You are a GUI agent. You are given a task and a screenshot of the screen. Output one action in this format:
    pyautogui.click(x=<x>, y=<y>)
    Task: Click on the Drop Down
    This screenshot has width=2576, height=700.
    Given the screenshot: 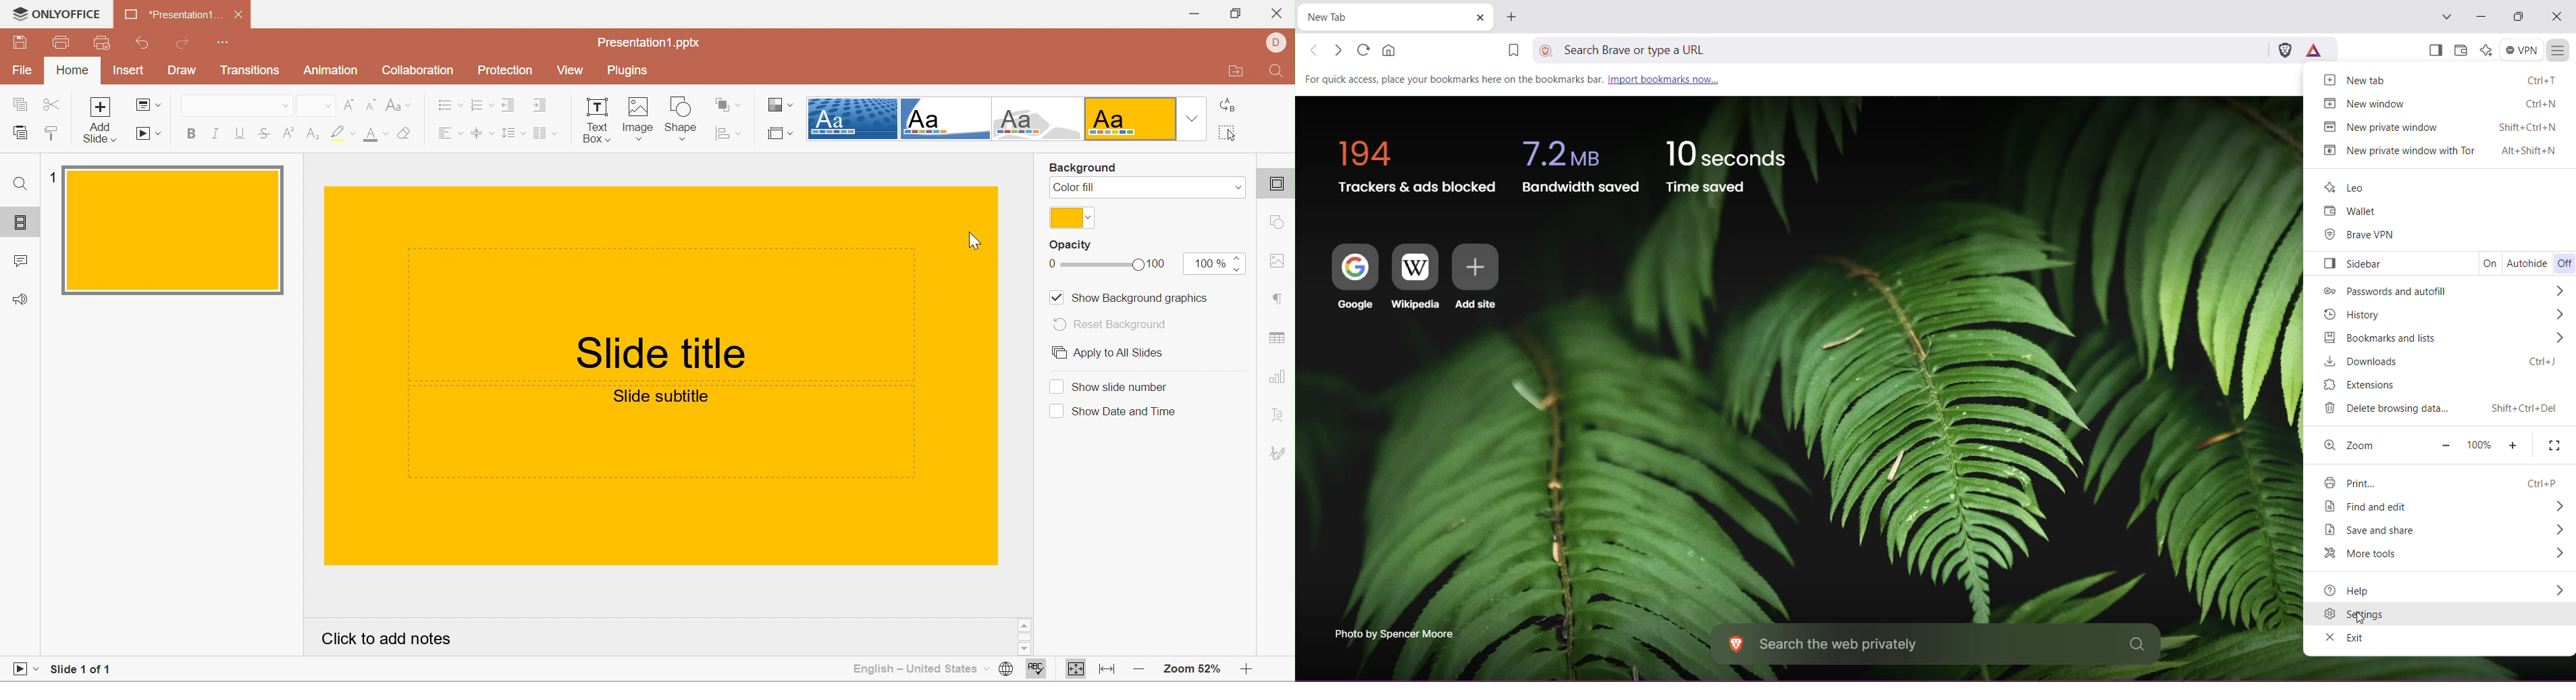 What is the action you would take?
    pyautogui.click(x=1192, y=116)
    